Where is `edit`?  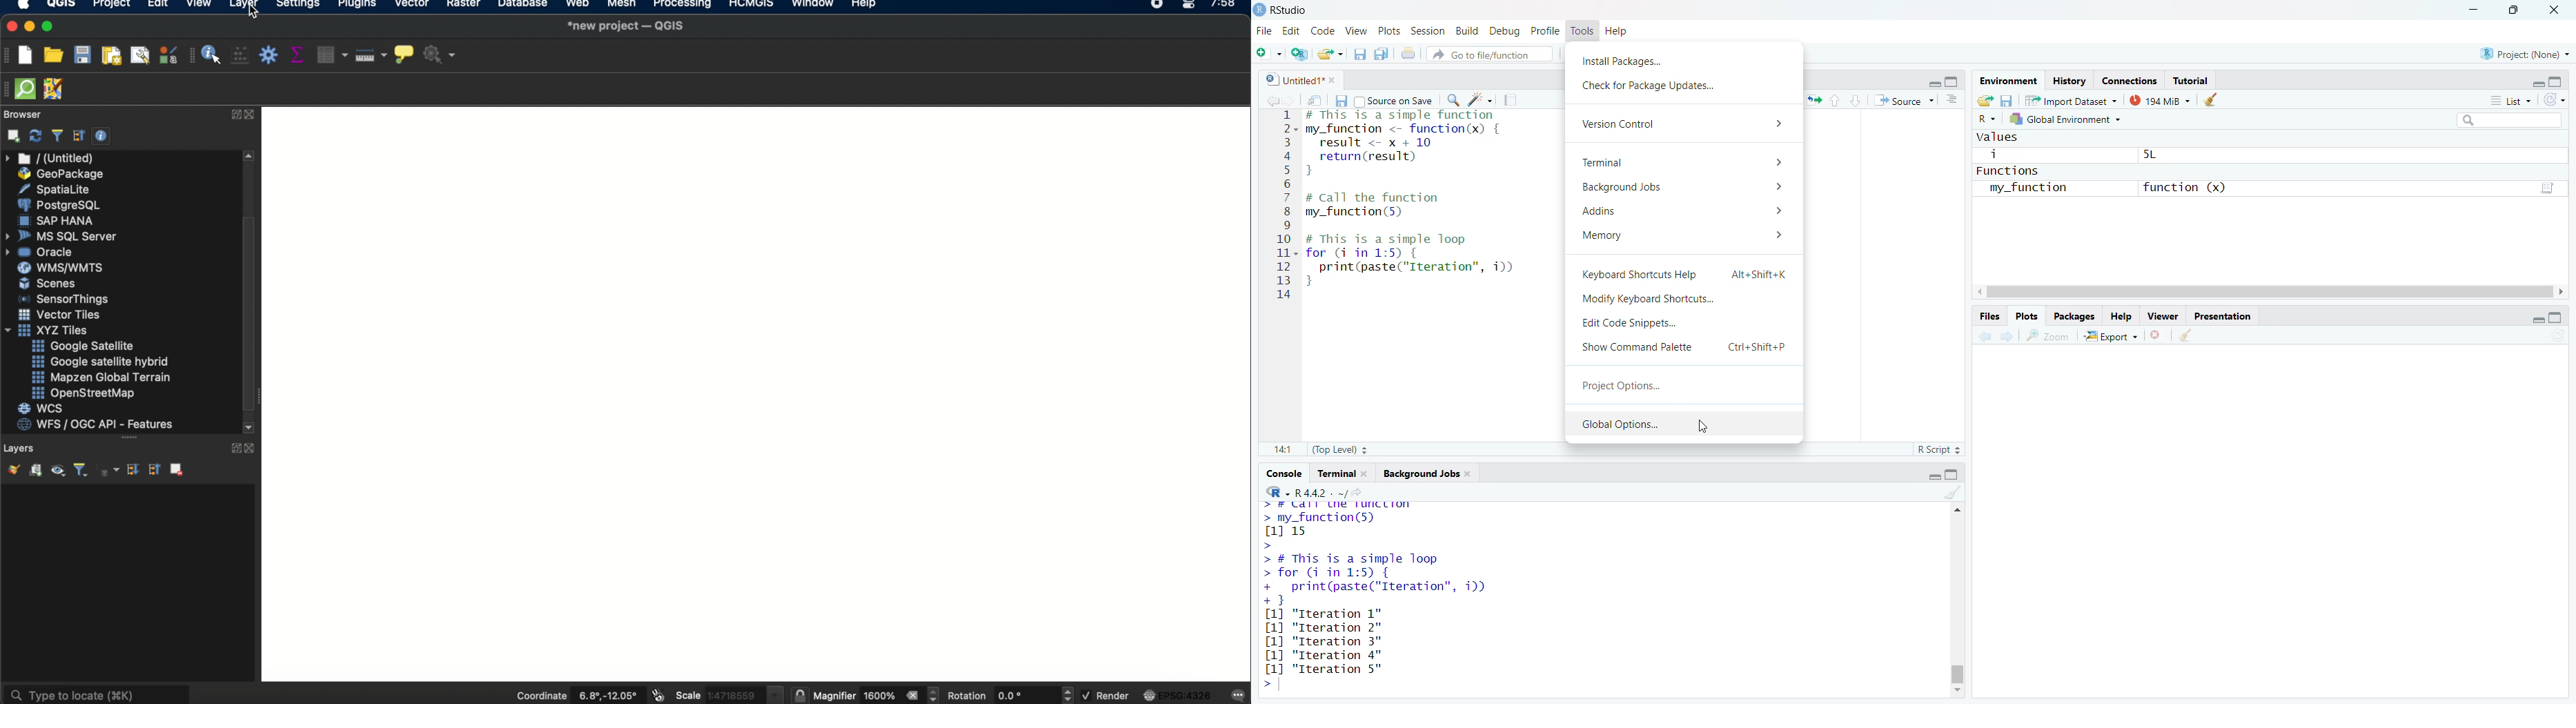
edit is located at coordinates (1292, 30).